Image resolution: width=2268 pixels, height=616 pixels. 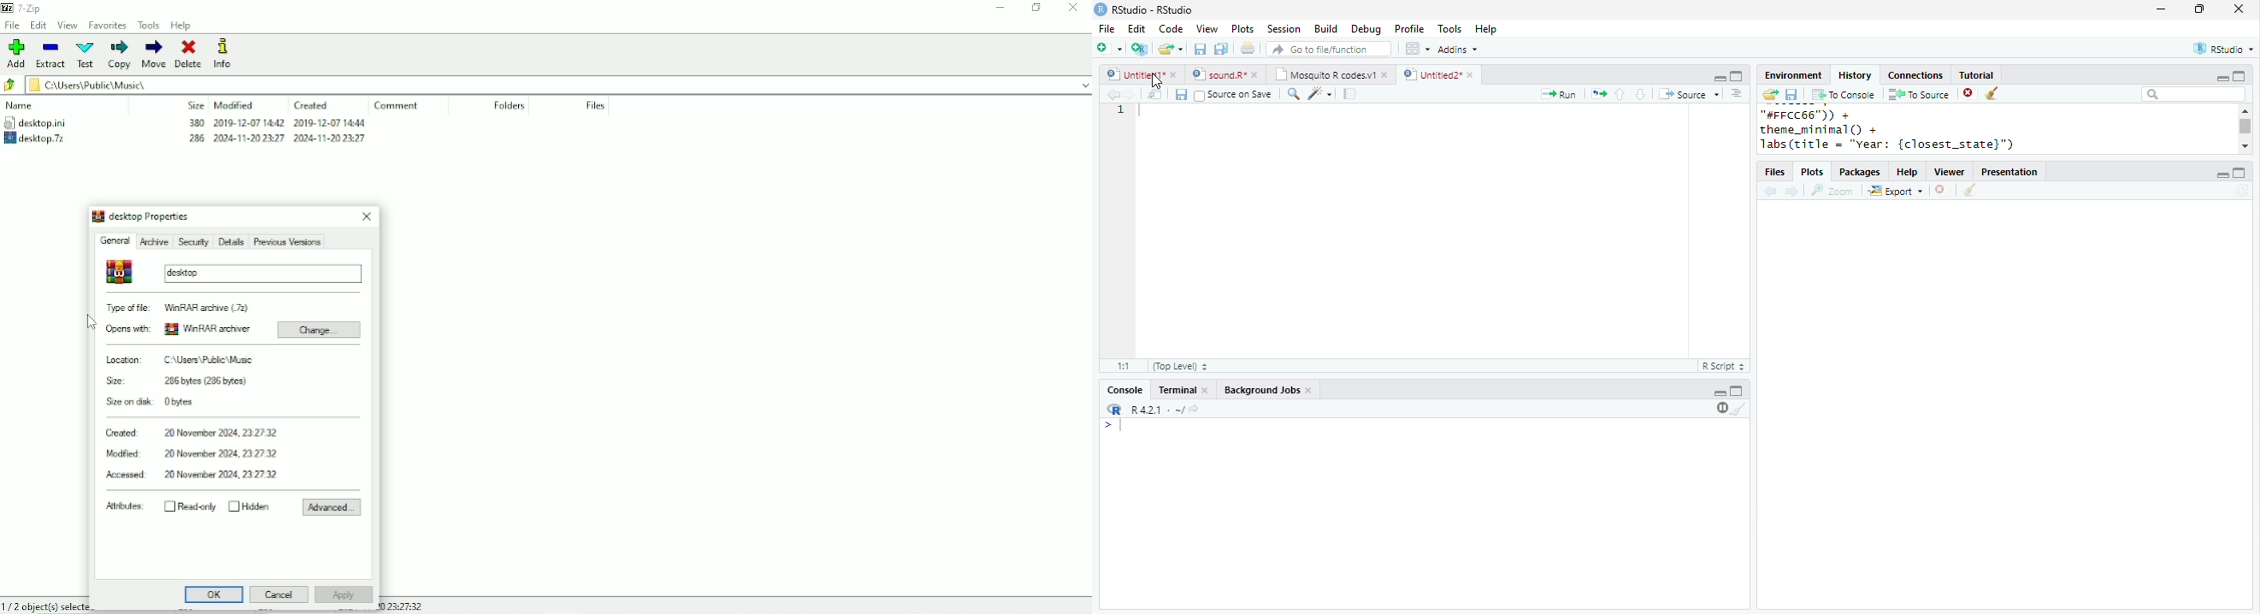 What do you see at coordinates (1458, 50) in the screenshot?
I see `Addins` at bounding box center [1458, 50].